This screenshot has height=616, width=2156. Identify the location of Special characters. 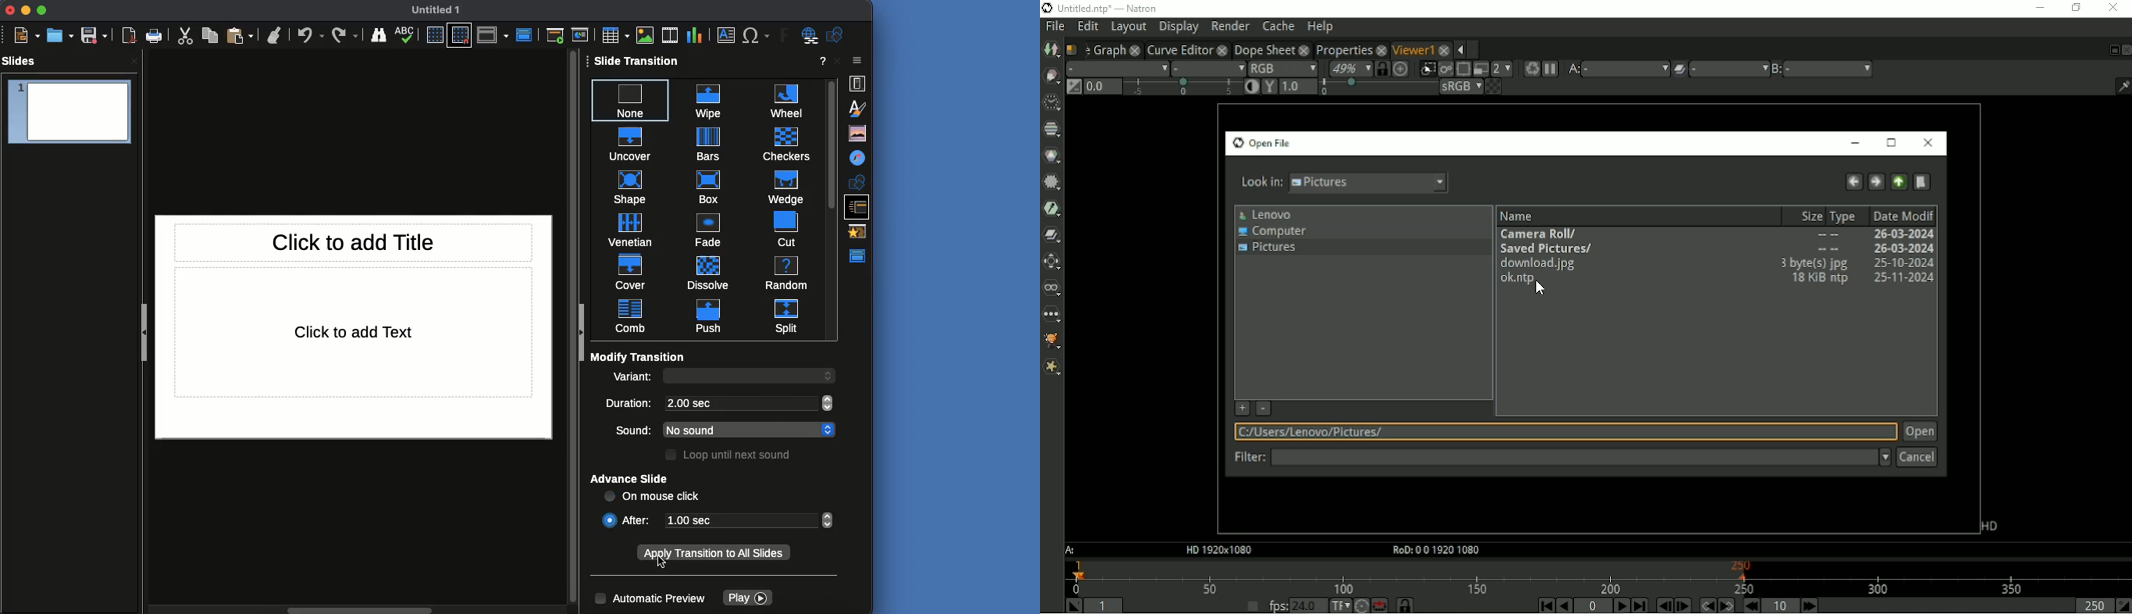
(756, 34).